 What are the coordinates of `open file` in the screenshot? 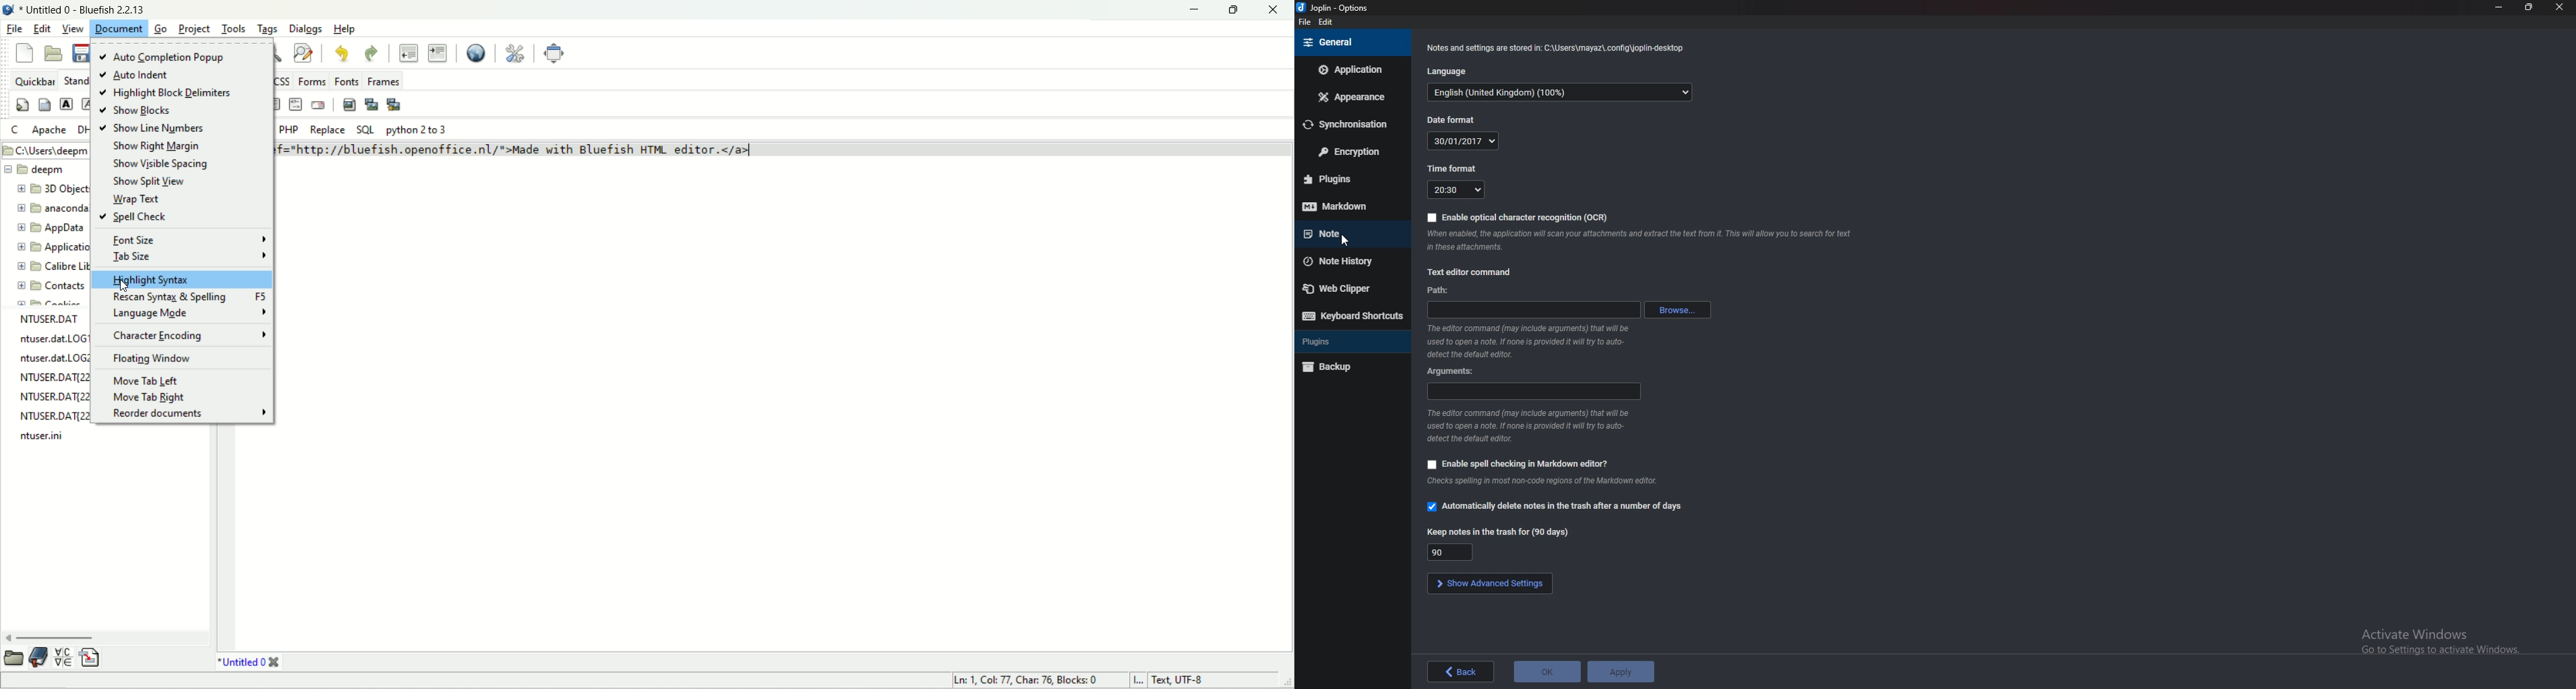 It's located at (53, 54).